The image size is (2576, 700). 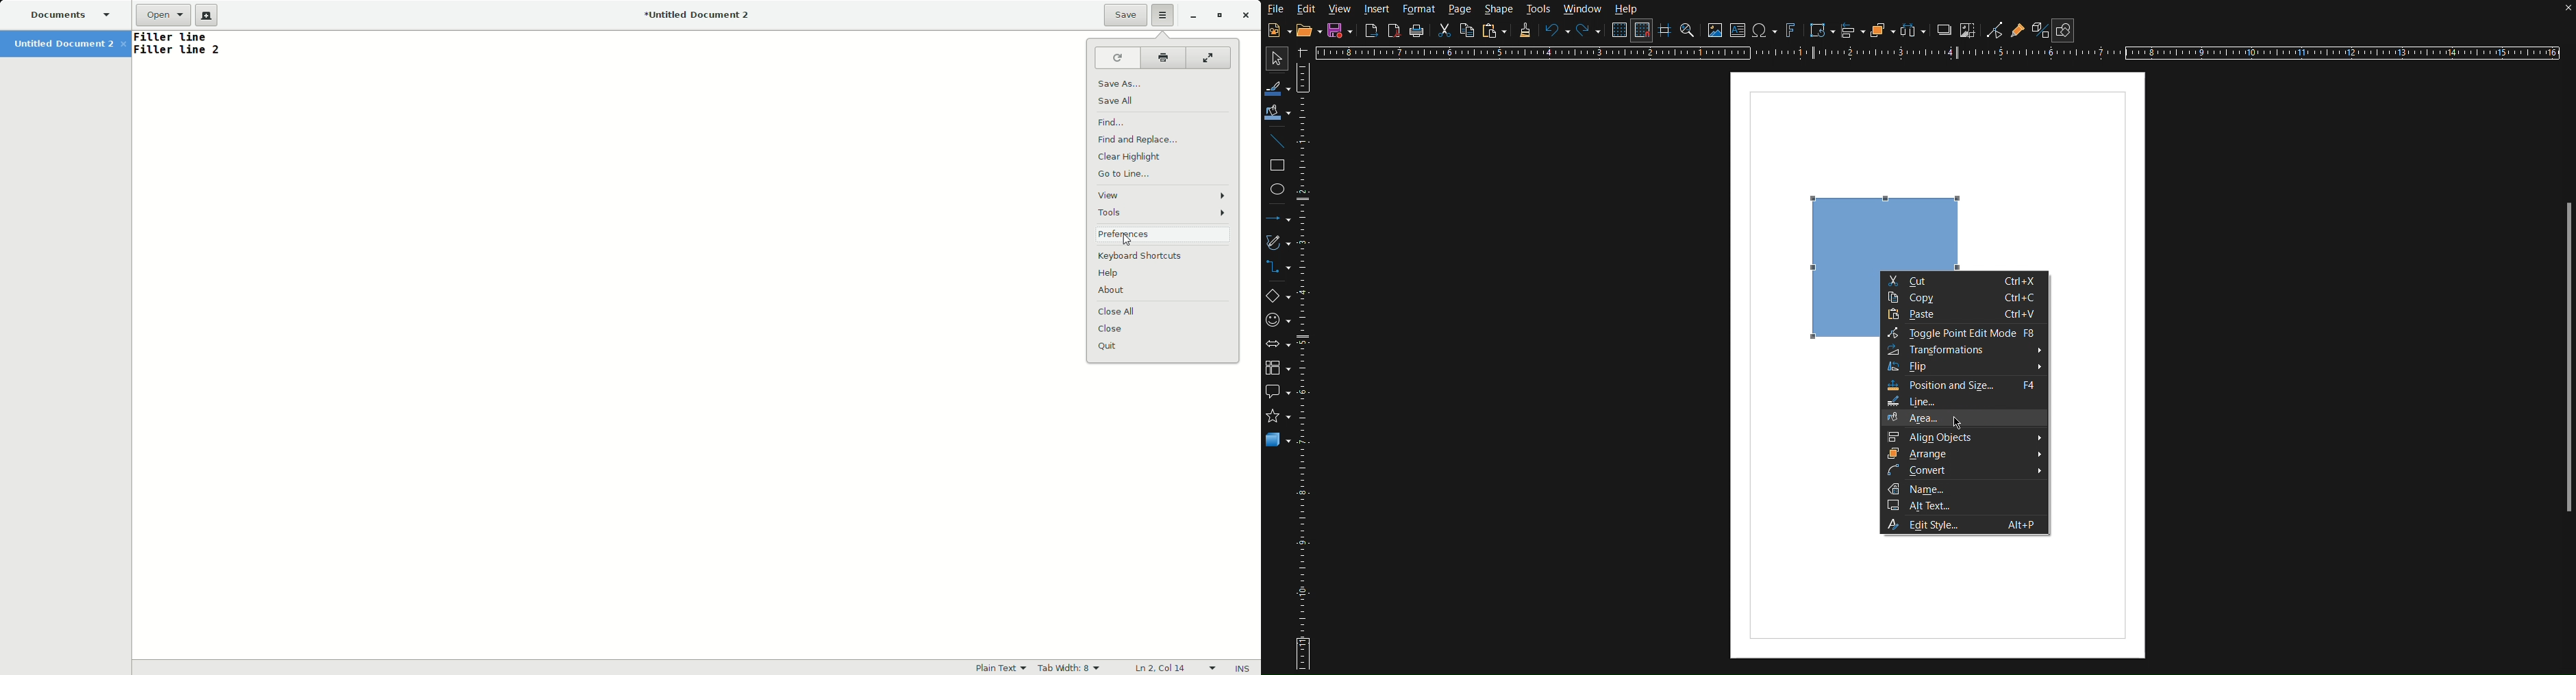 I want to click on 3D Objects, so click(x=1278, y=443).